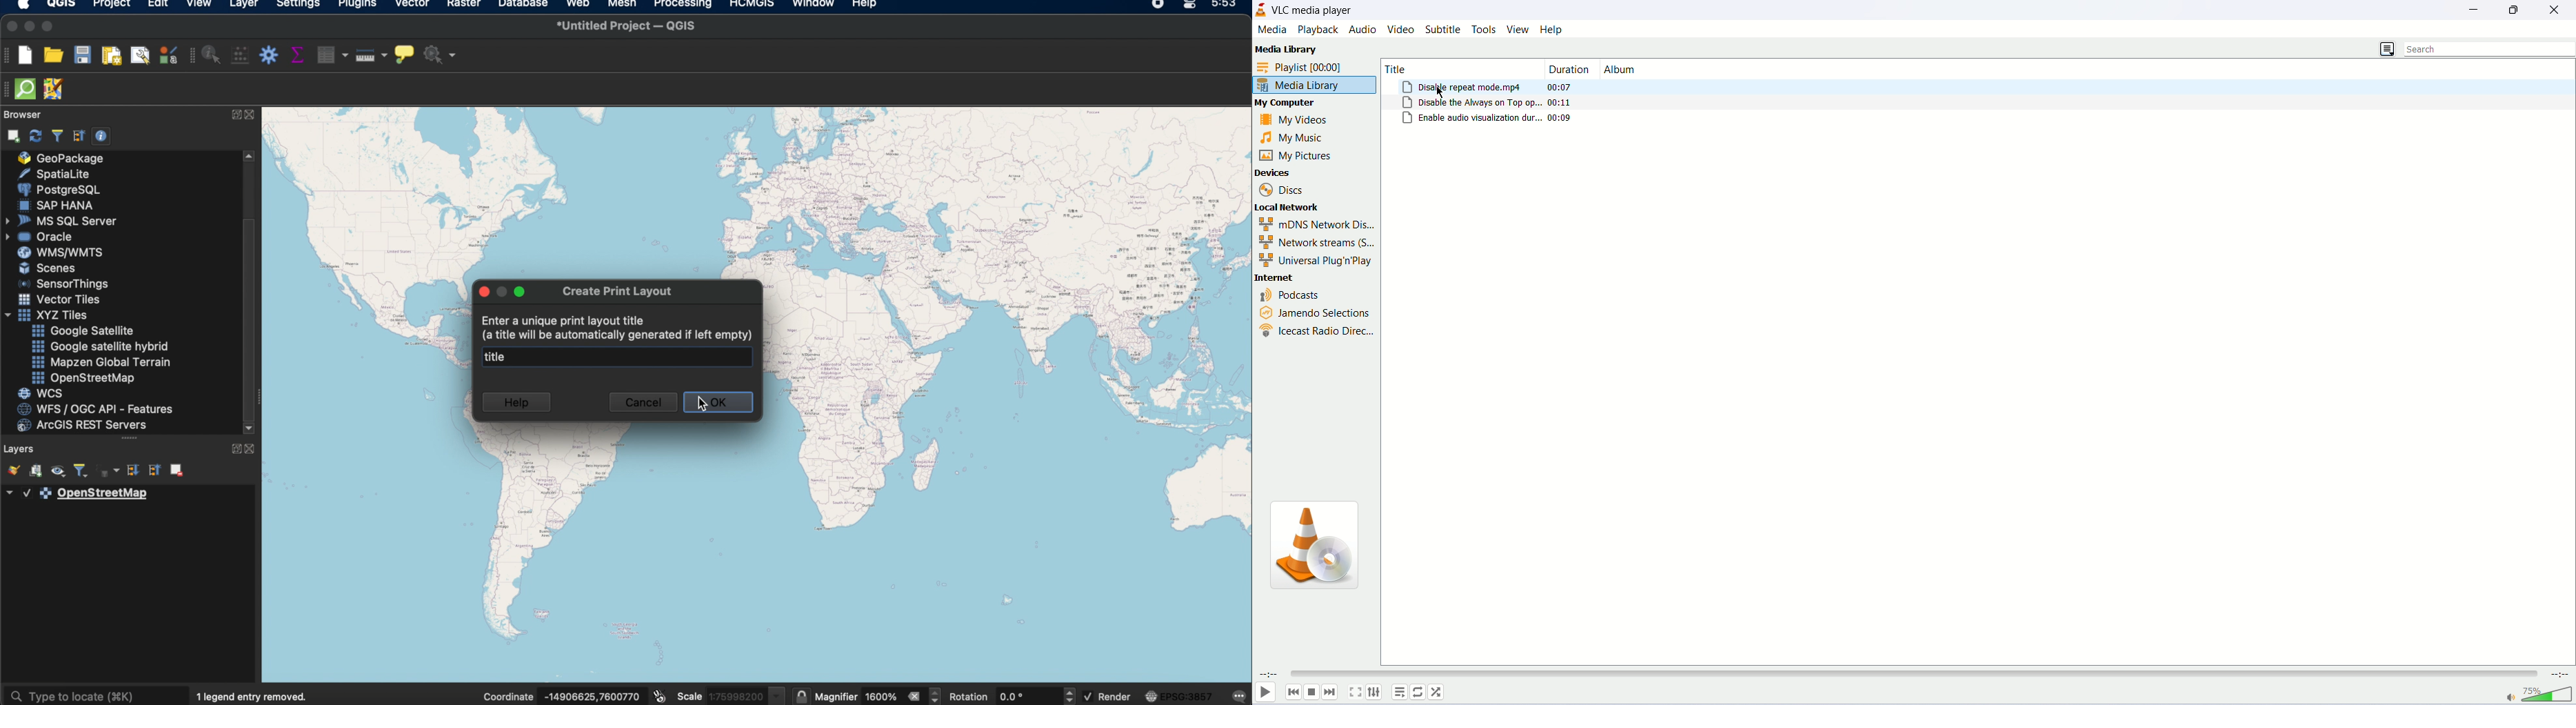 The height and width of the screenshot is (728, 2576). I want to click on Media Library, so click(1286, 50).